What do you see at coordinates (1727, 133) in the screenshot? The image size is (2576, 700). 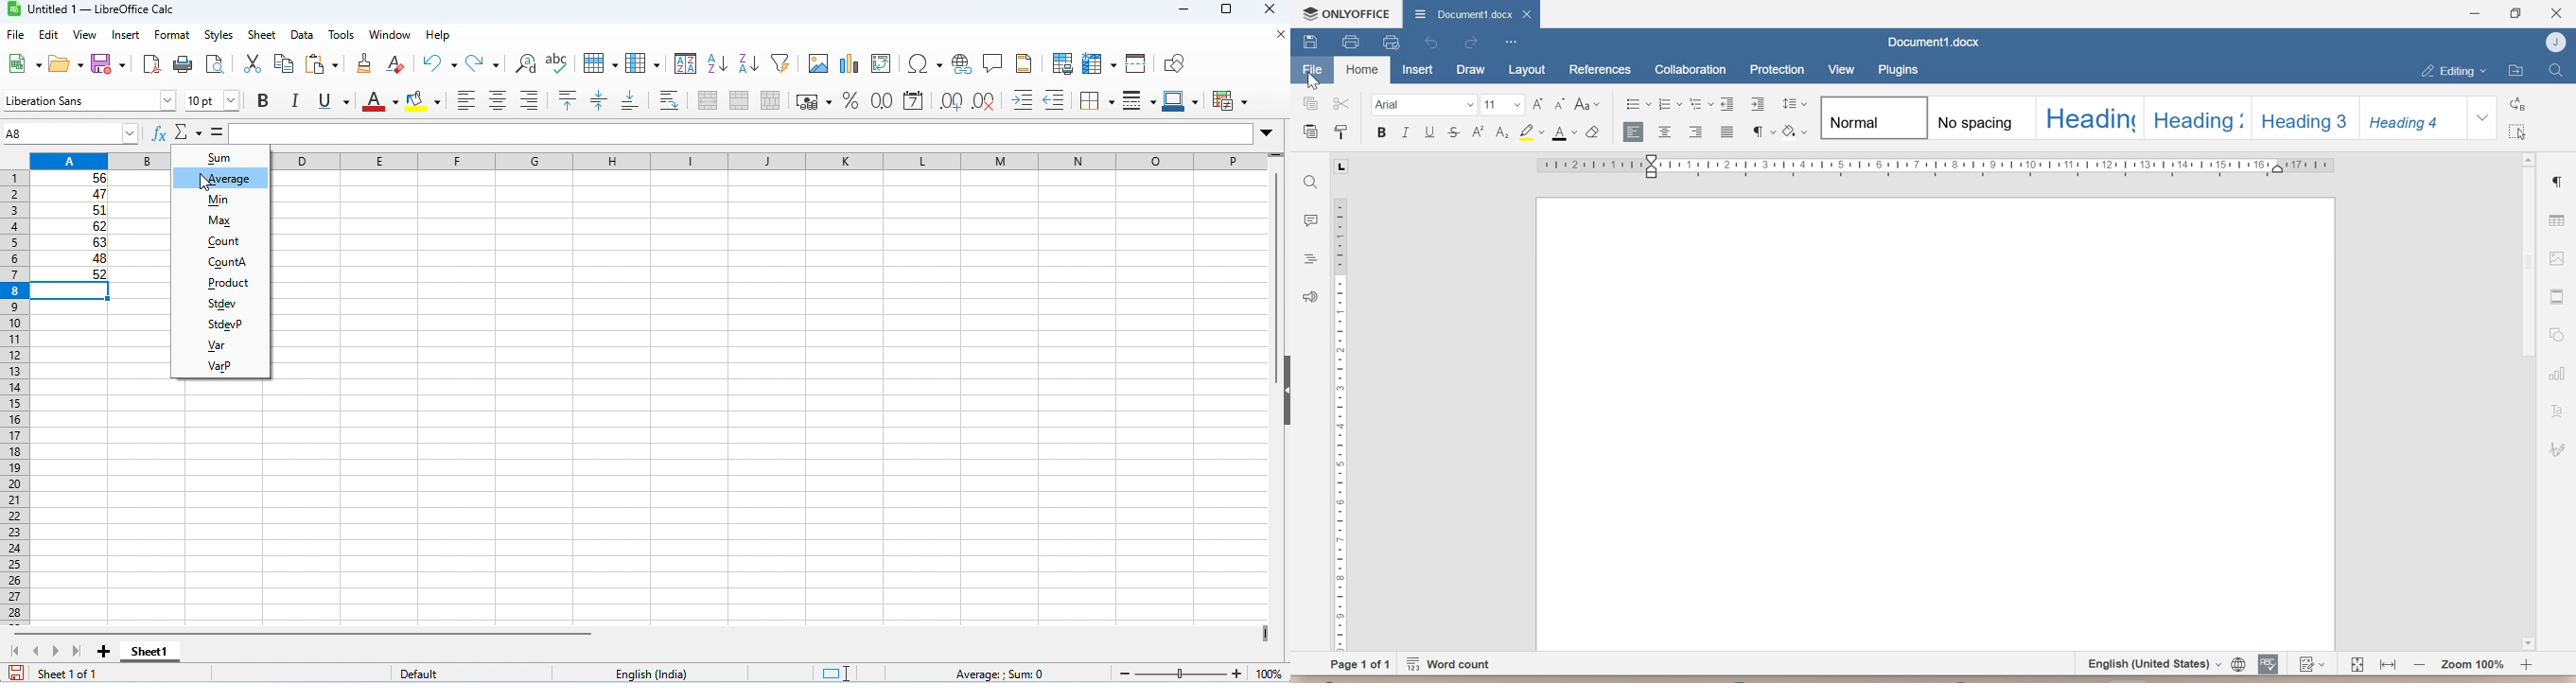 I see `Justified` at bounding box center [1727, 133].